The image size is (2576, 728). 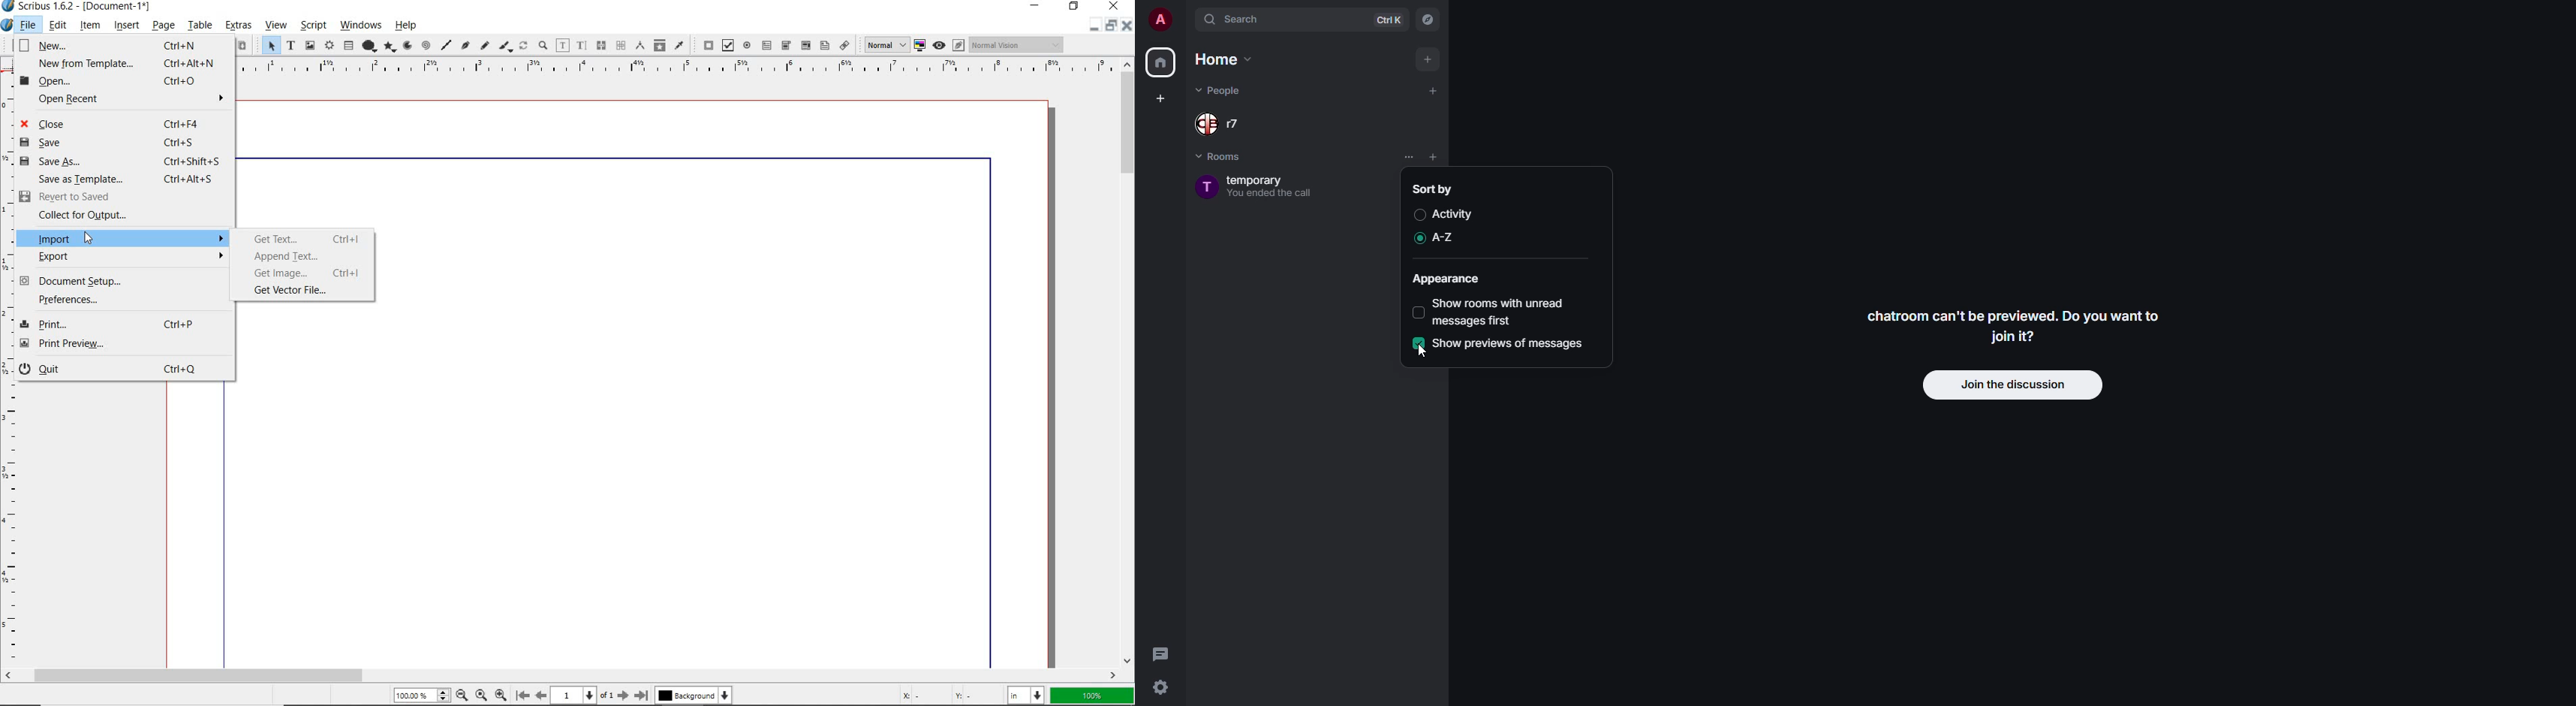 I want to click on copy item properties, so click(x=659, y=45).